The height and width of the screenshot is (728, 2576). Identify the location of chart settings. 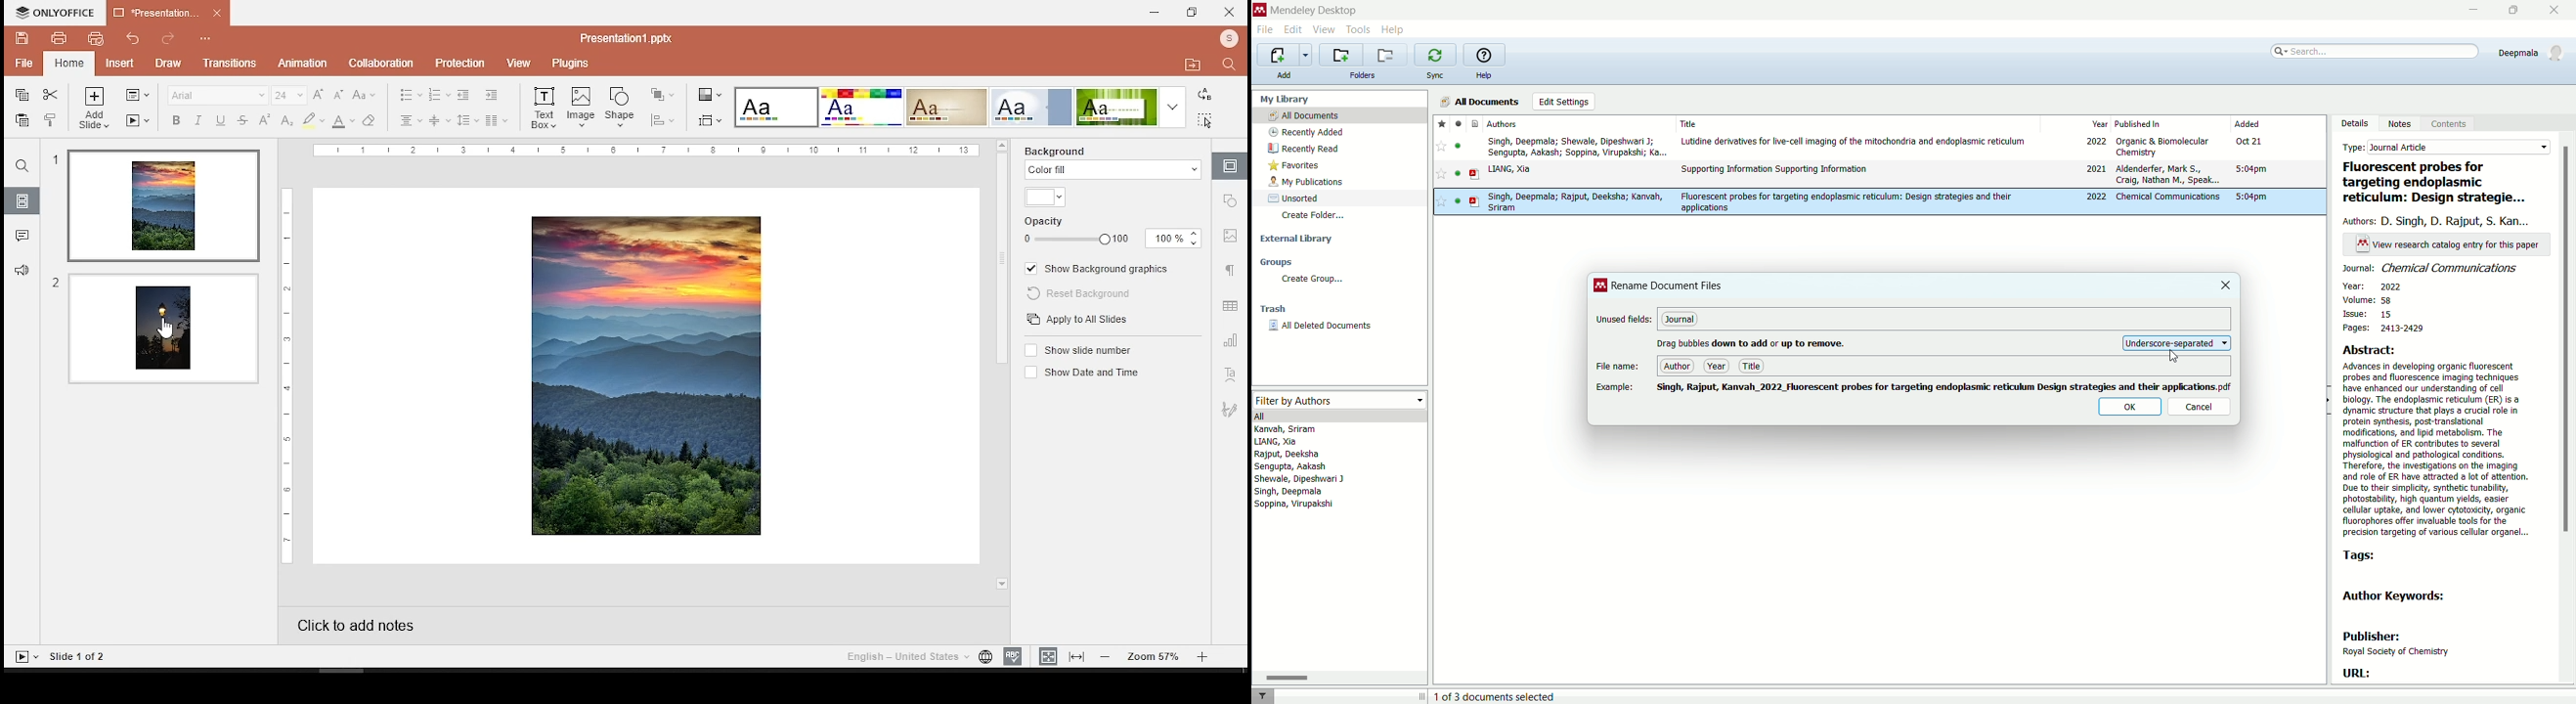
(1231, 341).